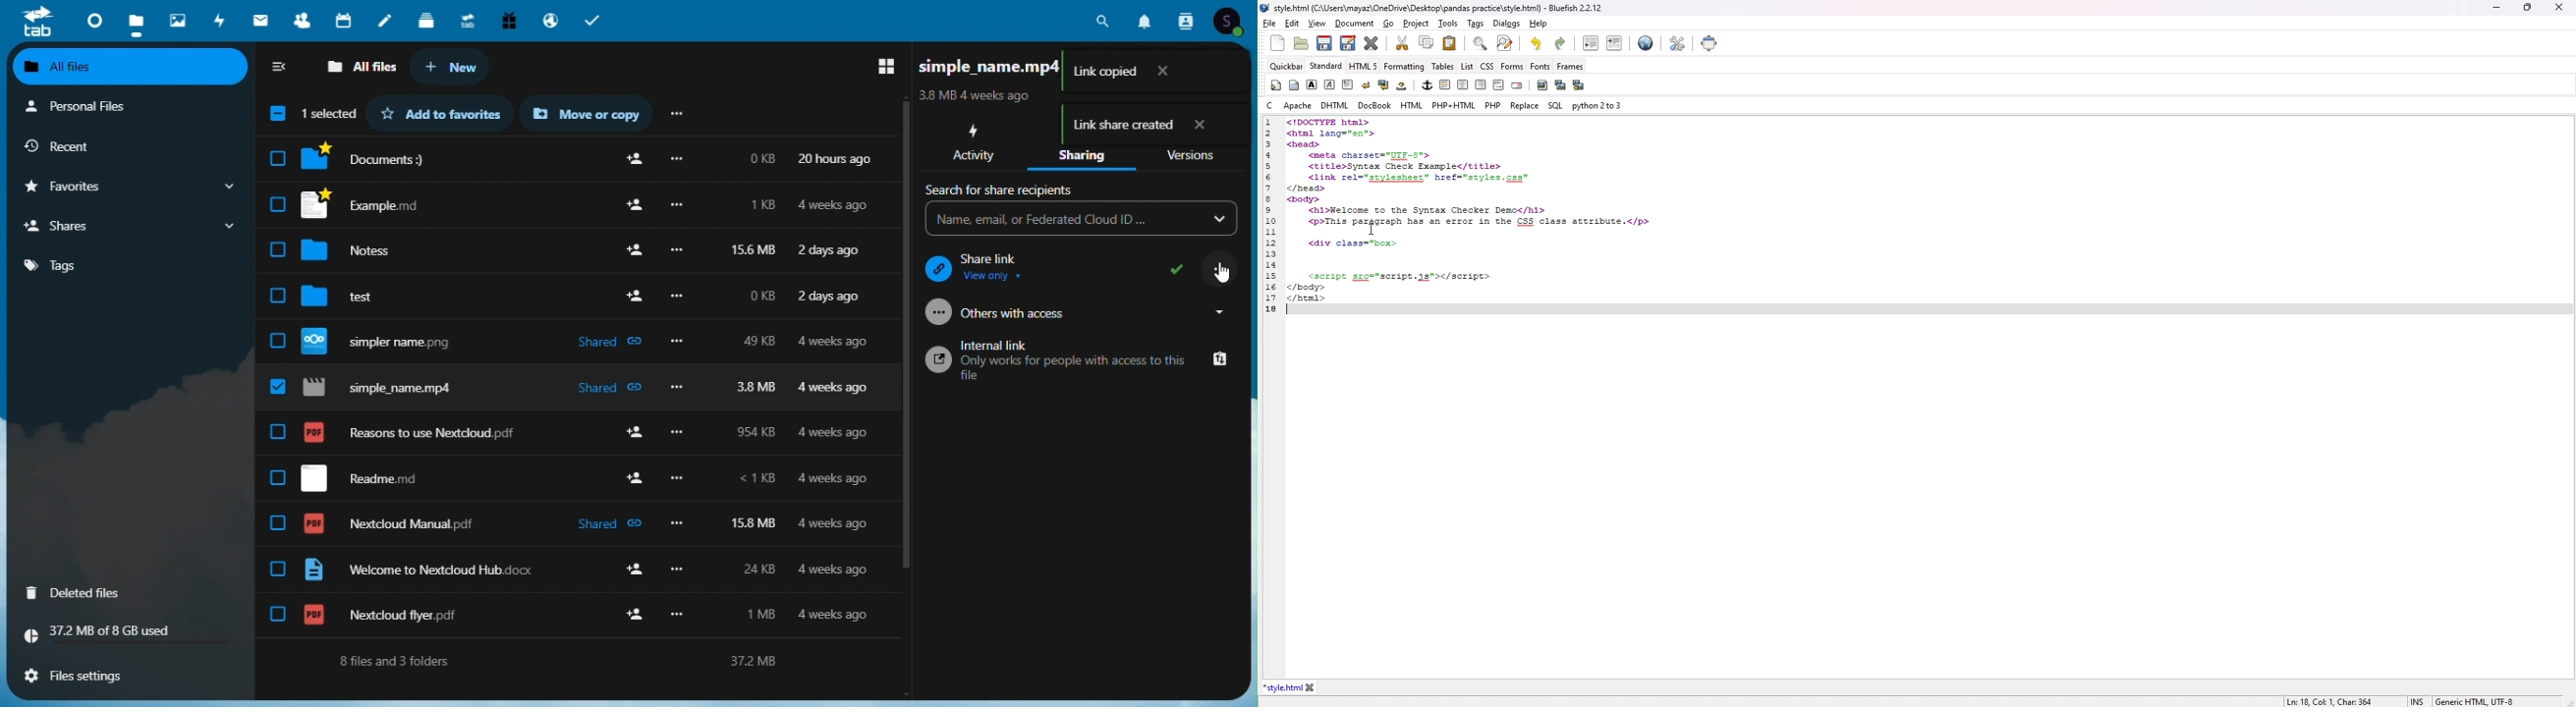 This screenshot has height=728, width=2576. I want to click on bold, so click(1311, 86).